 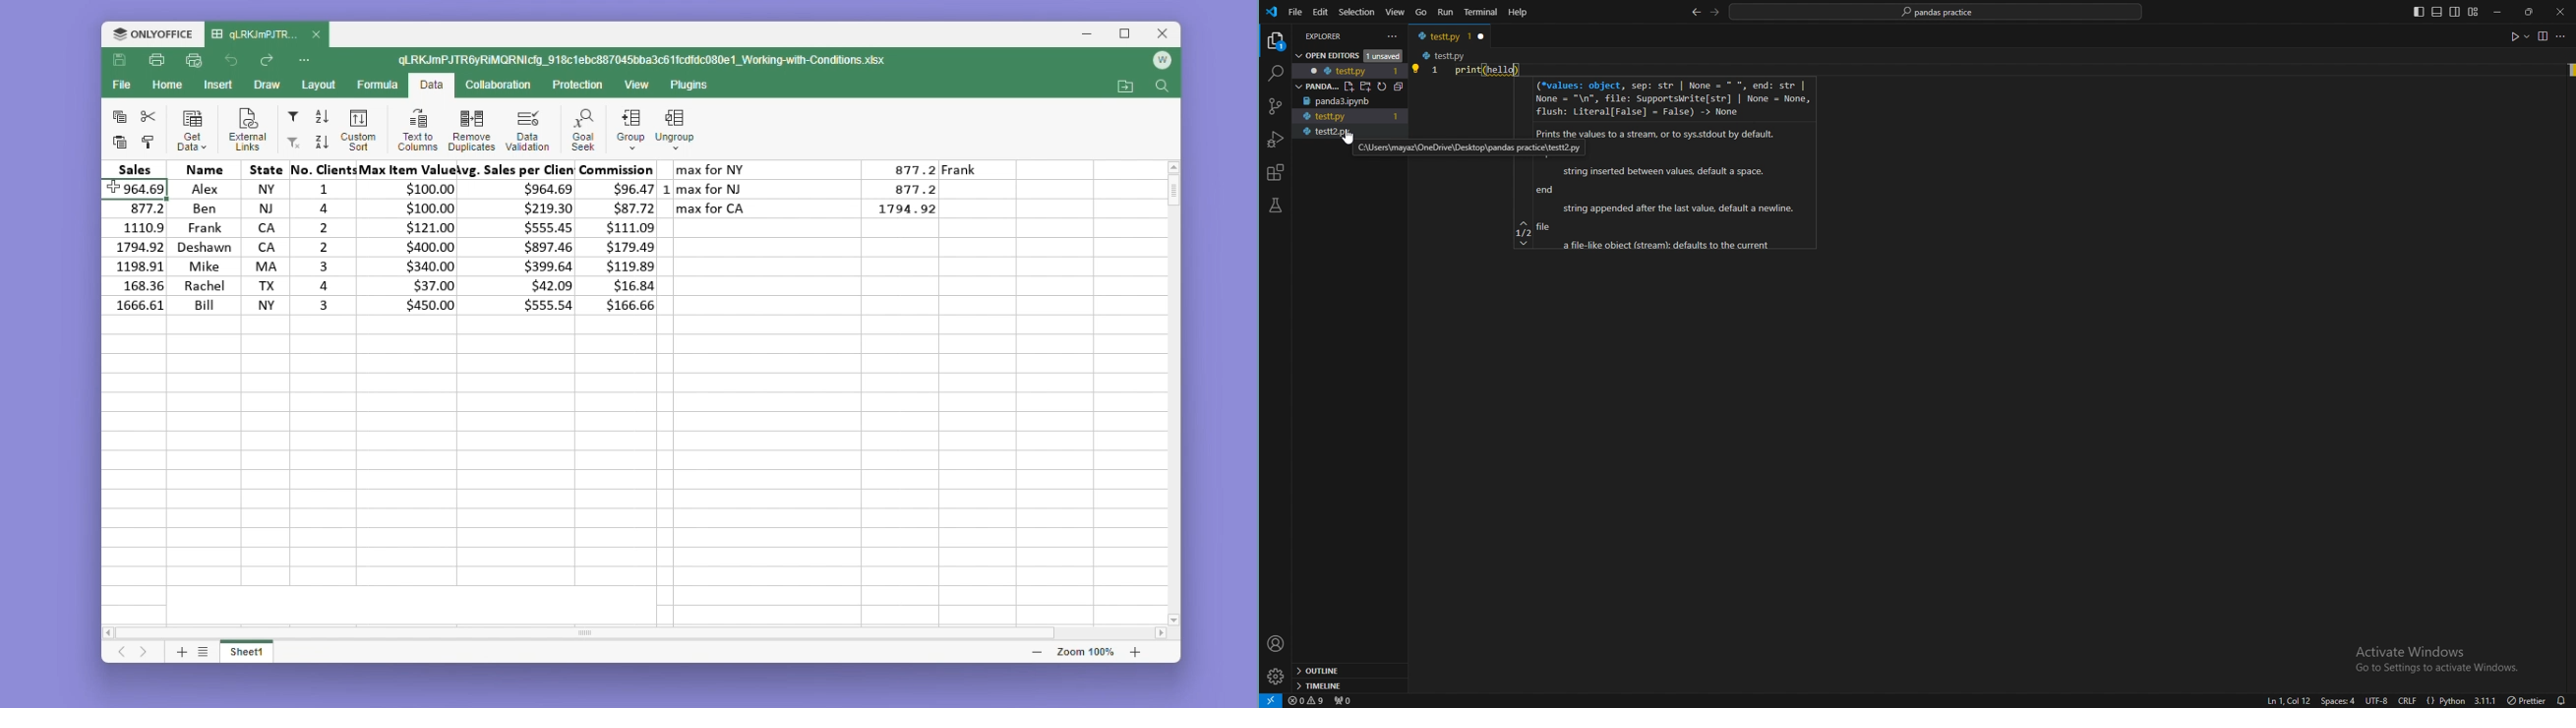 I want to click on copy, so click(x=119, y=115).